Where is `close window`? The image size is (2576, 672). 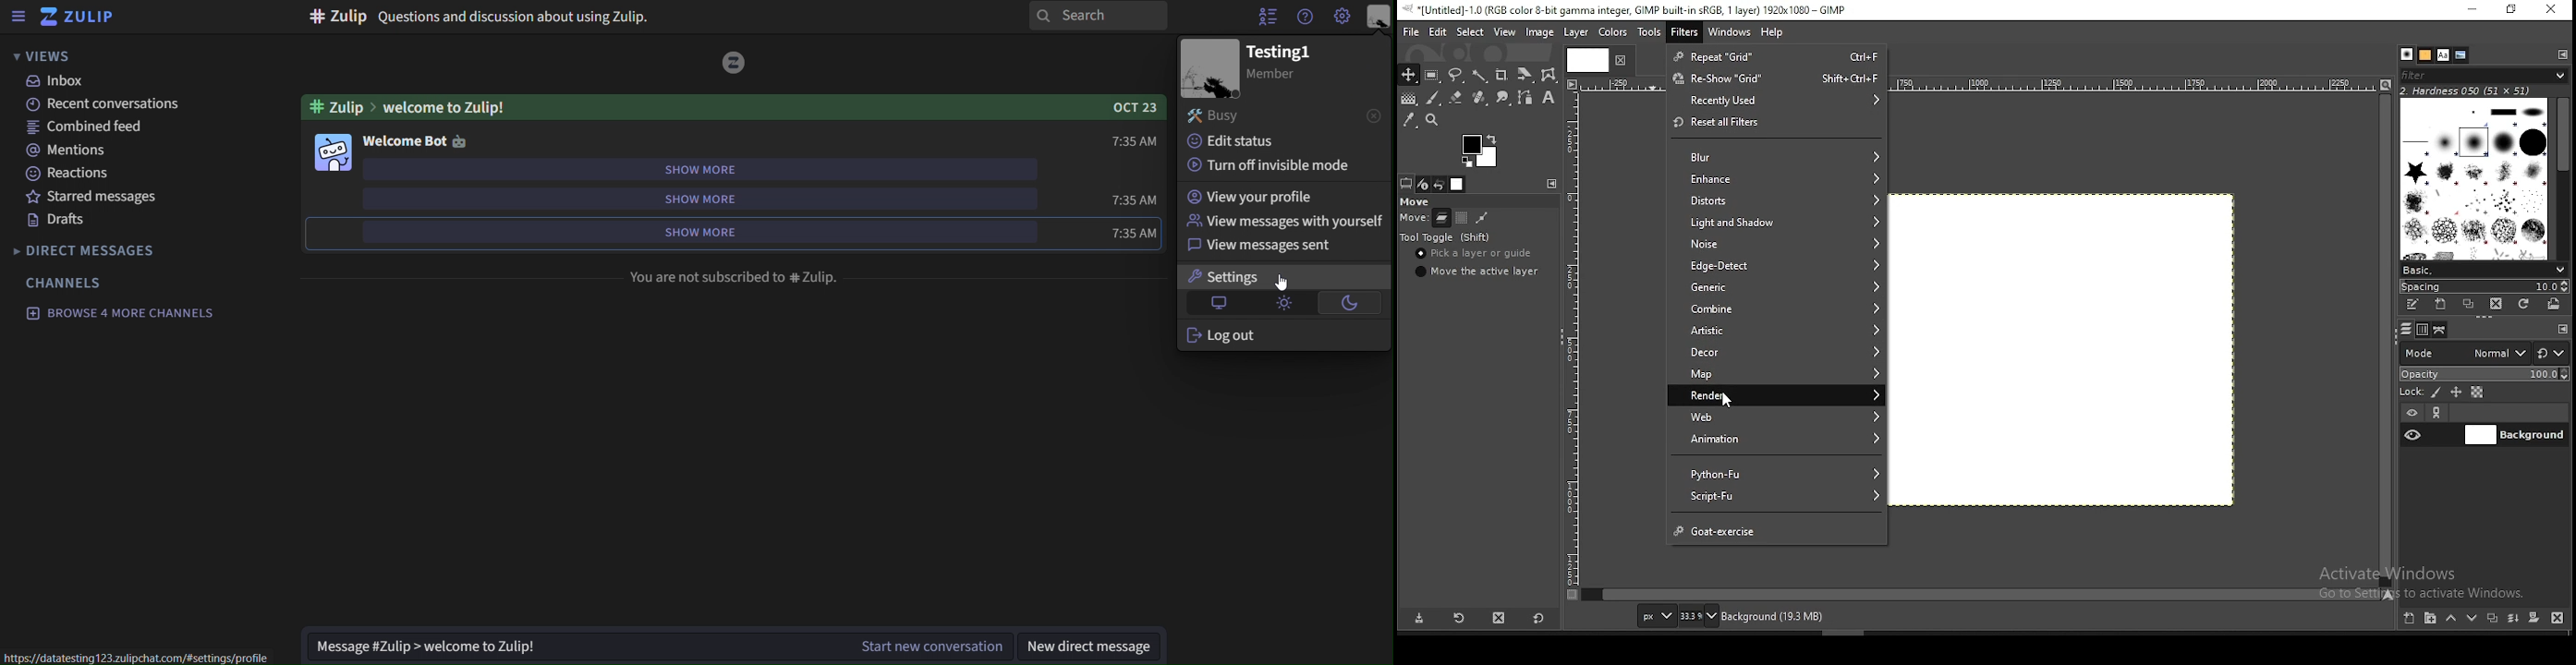 close window is located at coordinates (2553, 11).